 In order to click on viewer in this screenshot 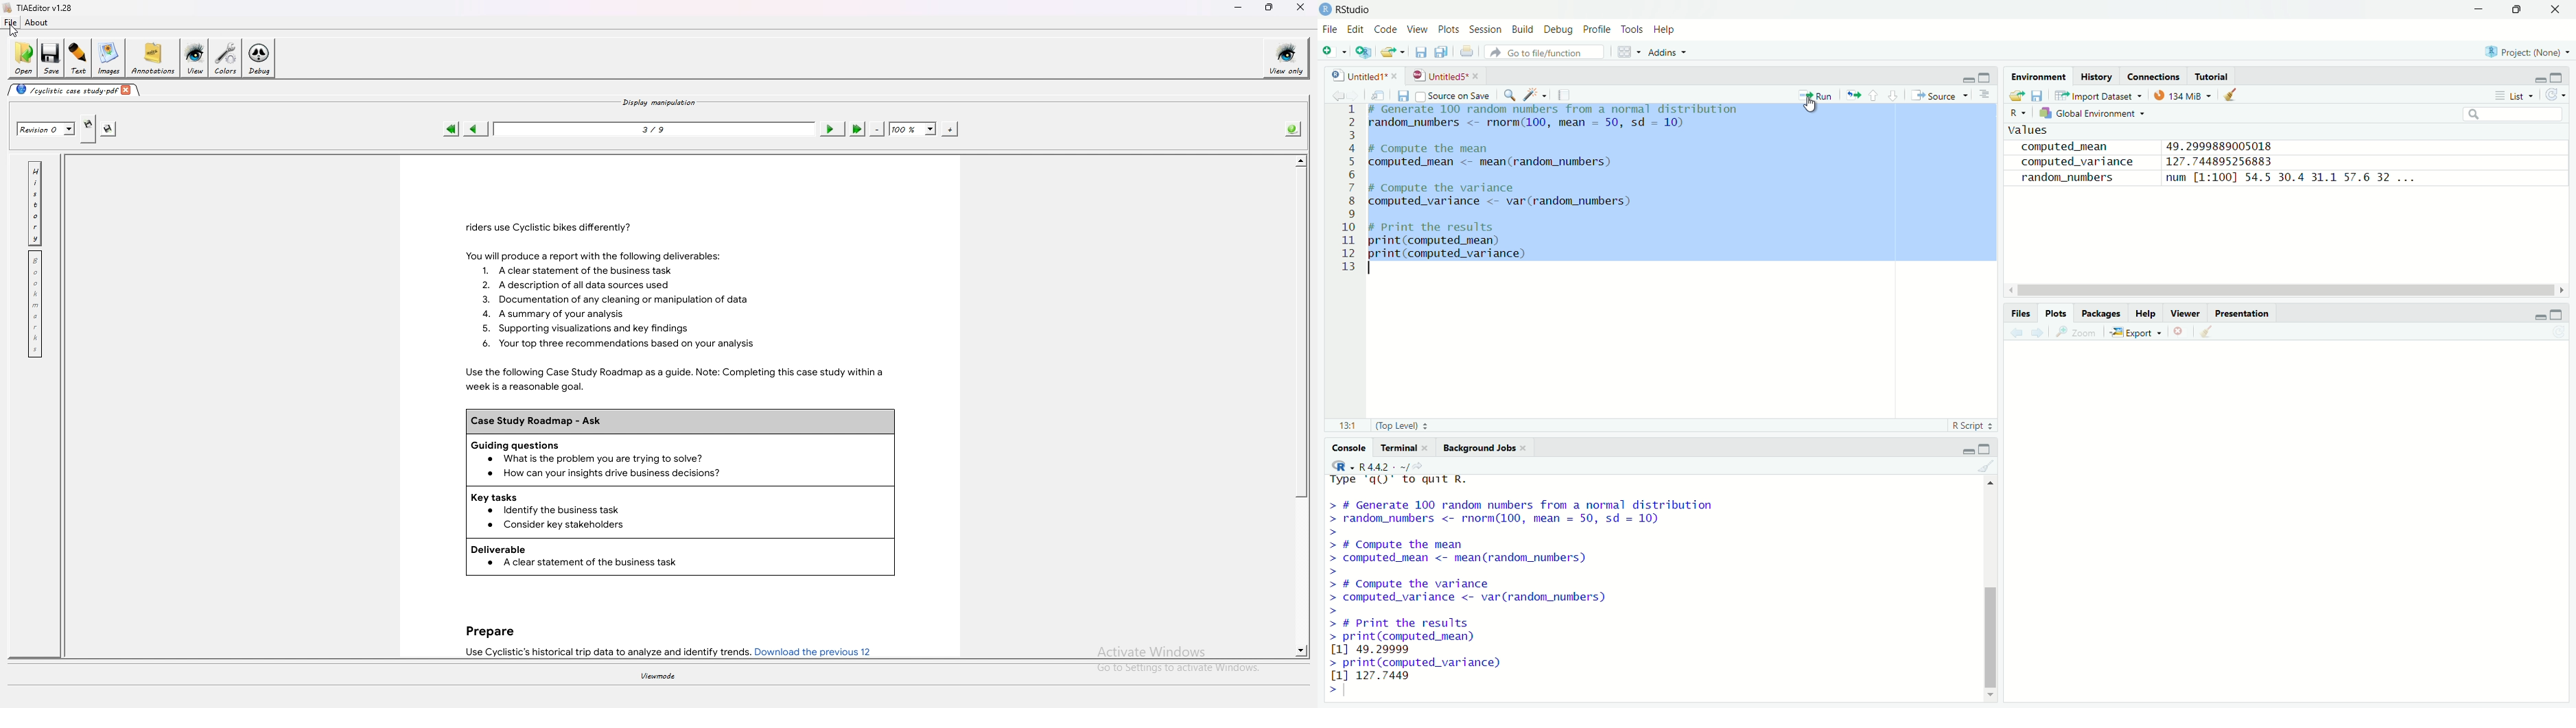, I will do `click(2187, 312)`.